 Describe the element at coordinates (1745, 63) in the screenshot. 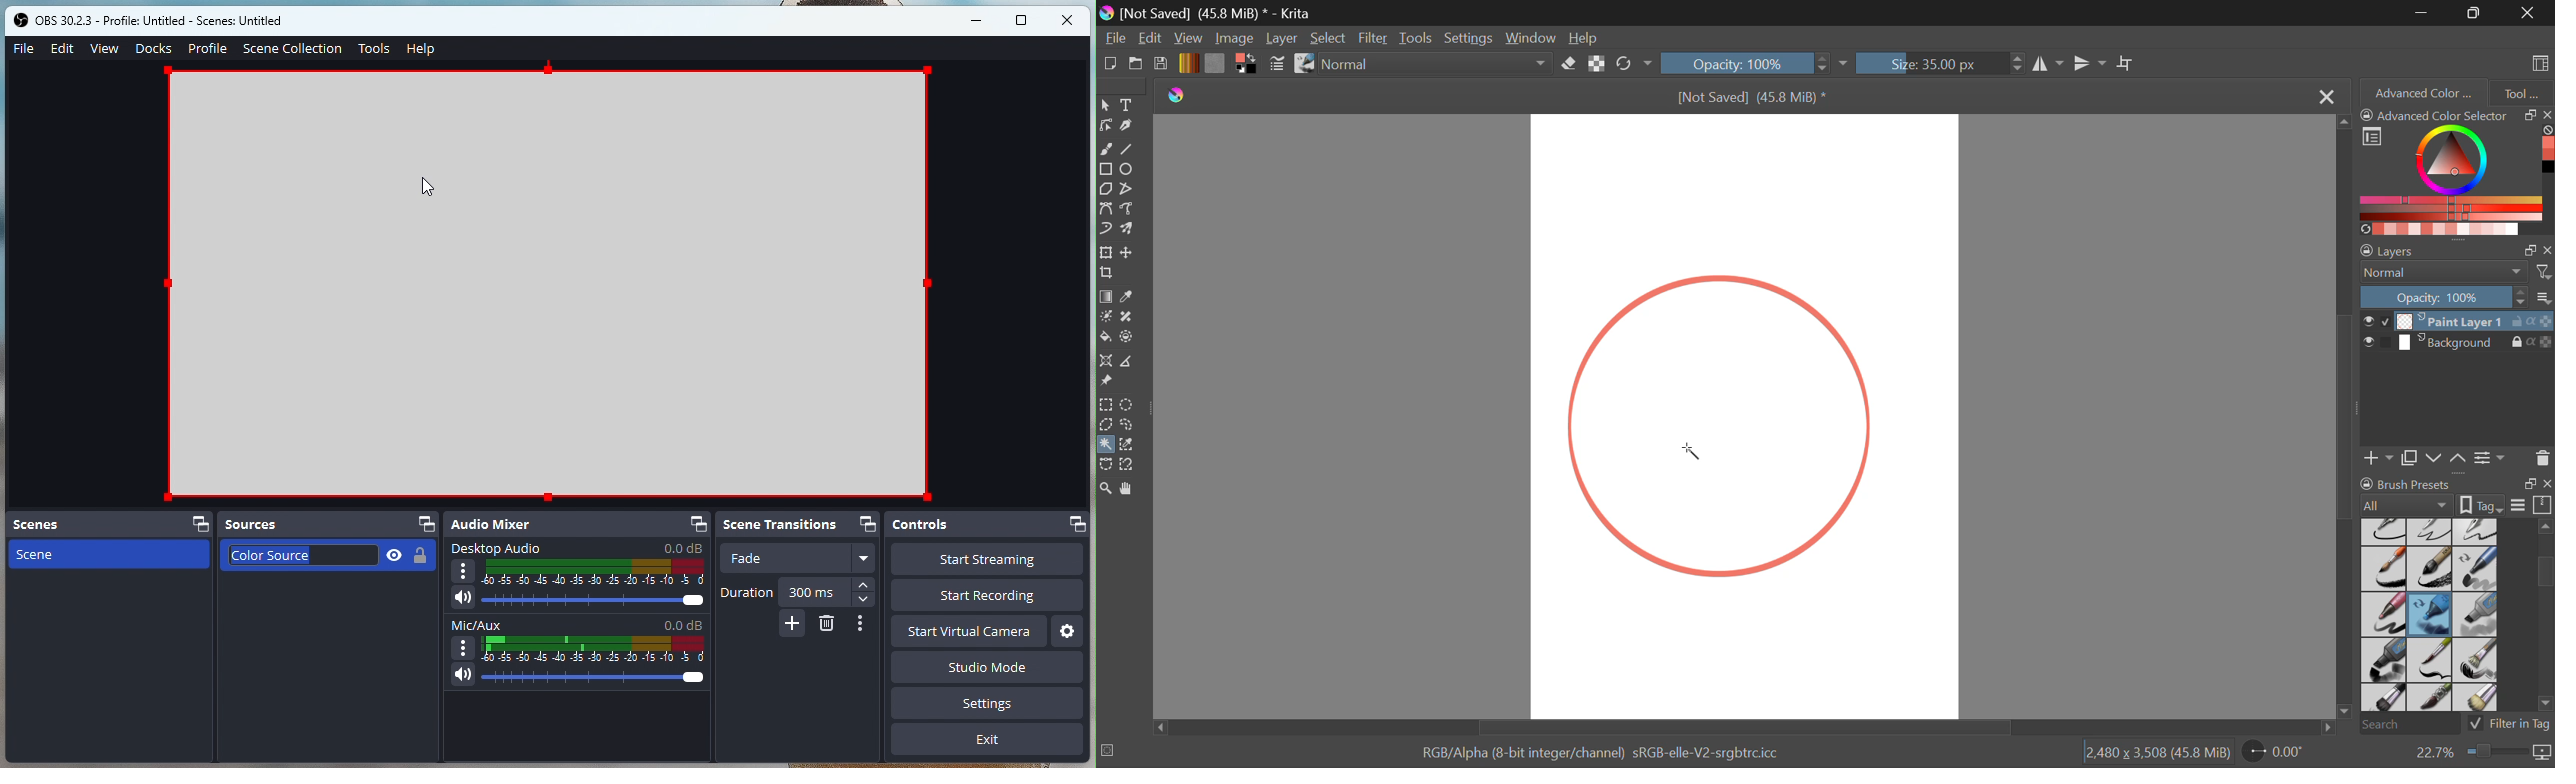

I see `Opacity 100%` at that location.